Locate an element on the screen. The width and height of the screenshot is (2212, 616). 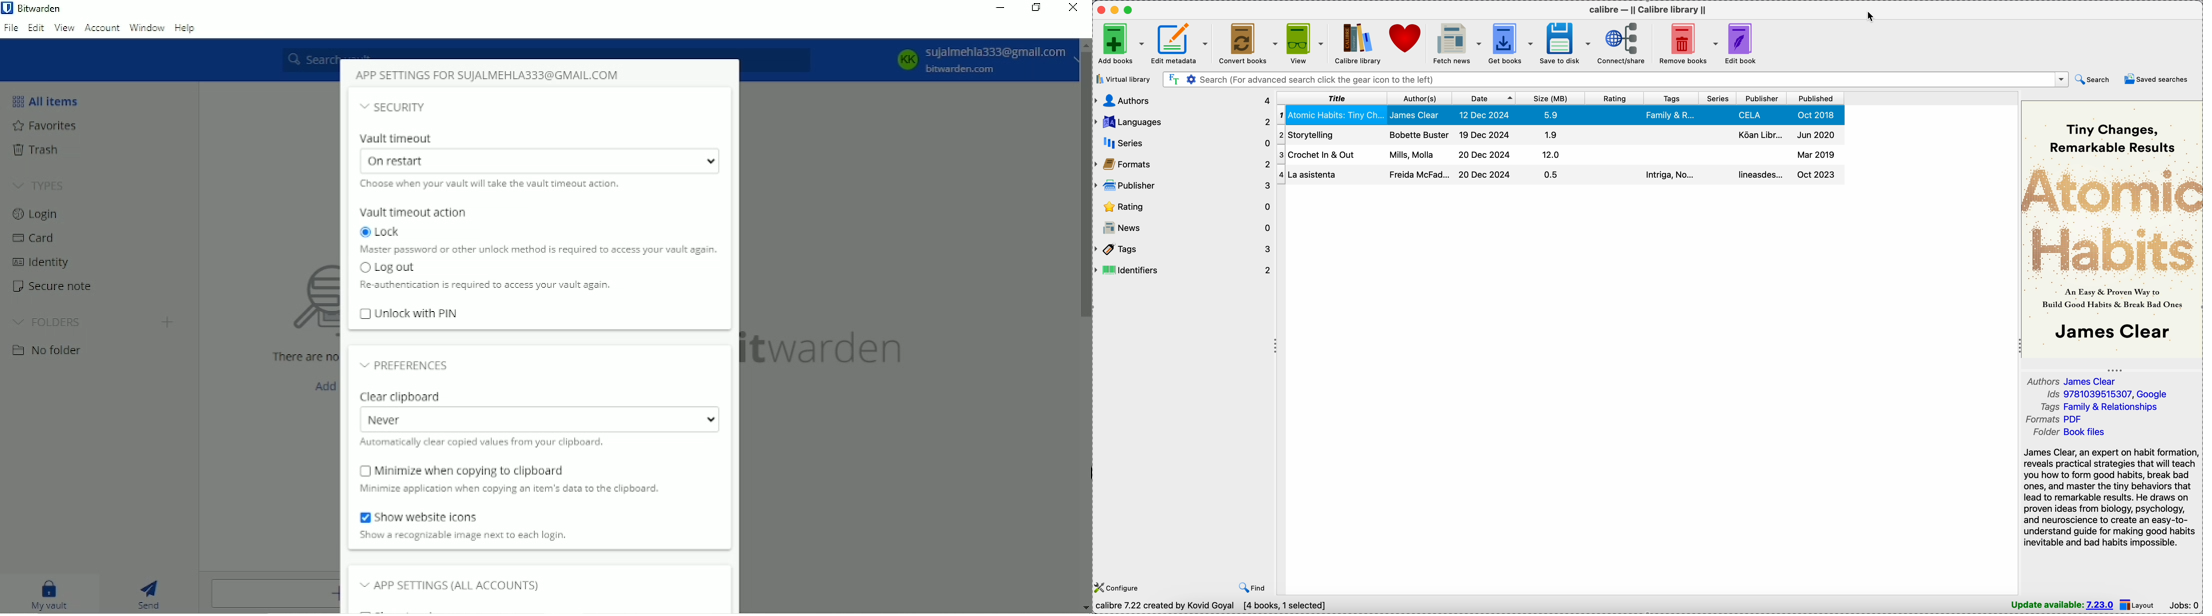
view is located at coordinates (1306, 43).